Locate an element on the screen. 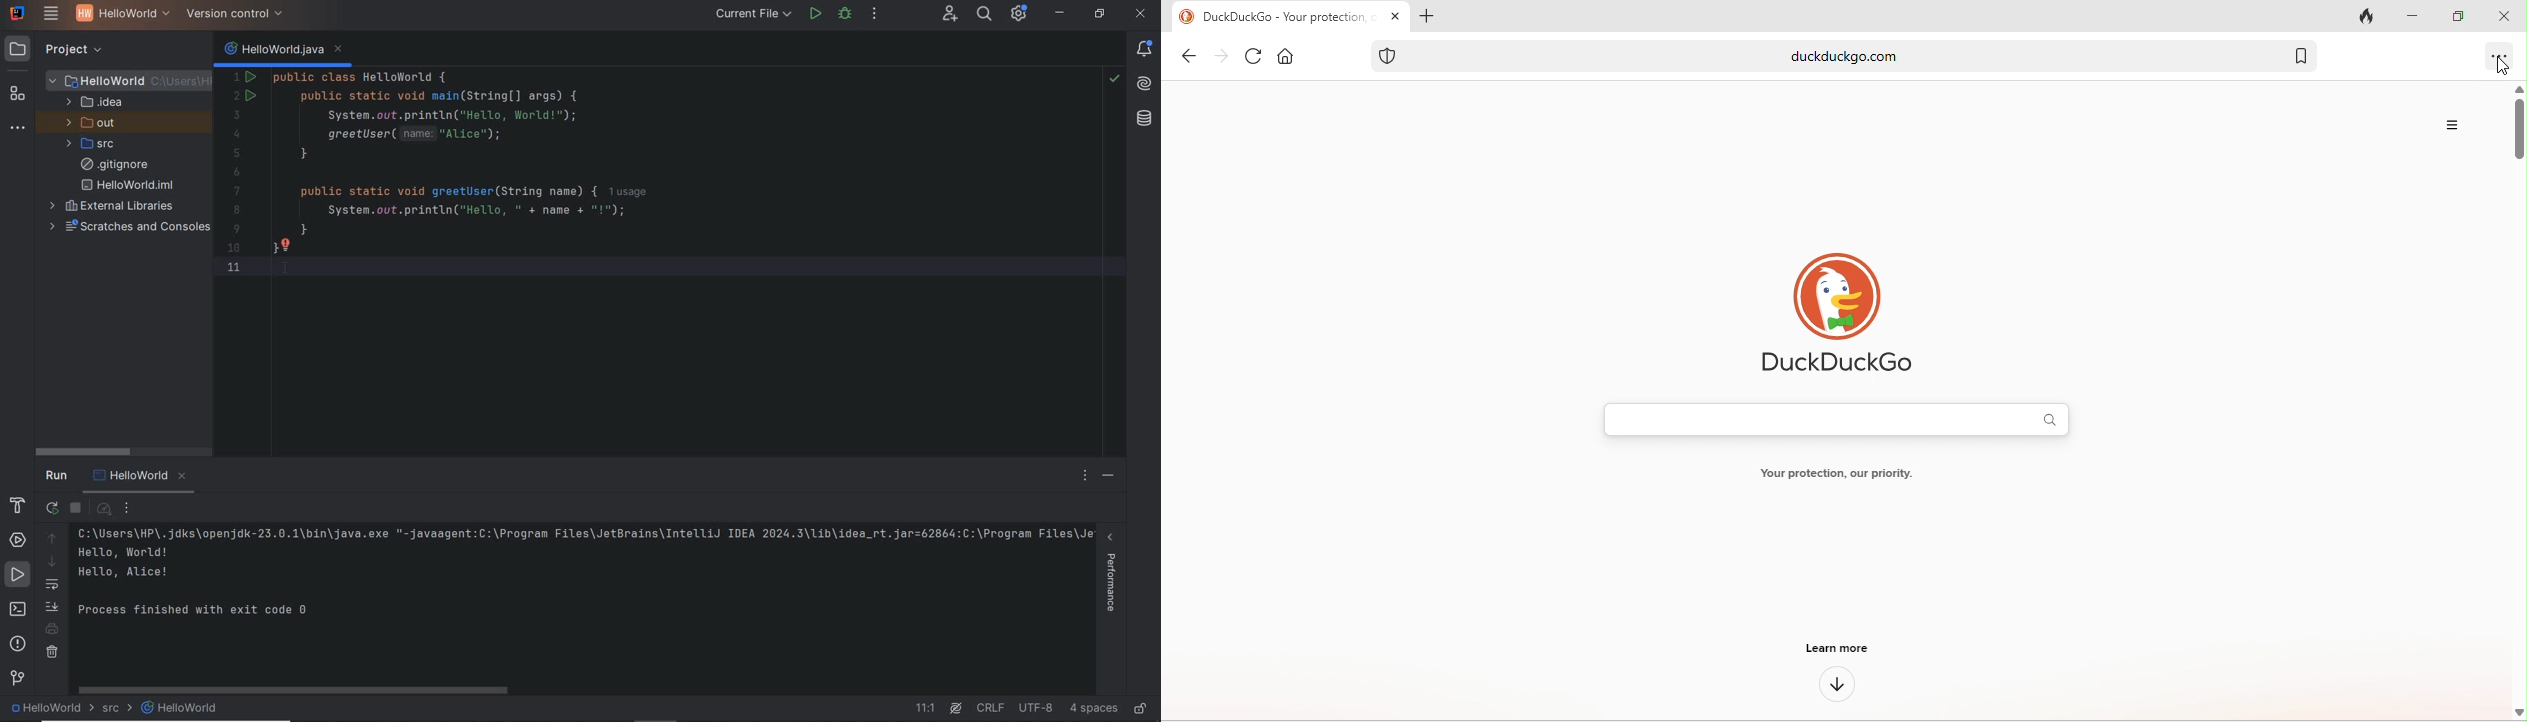 This screenshot has width=2548, height=728. home is located at coordinates (1290, 59).